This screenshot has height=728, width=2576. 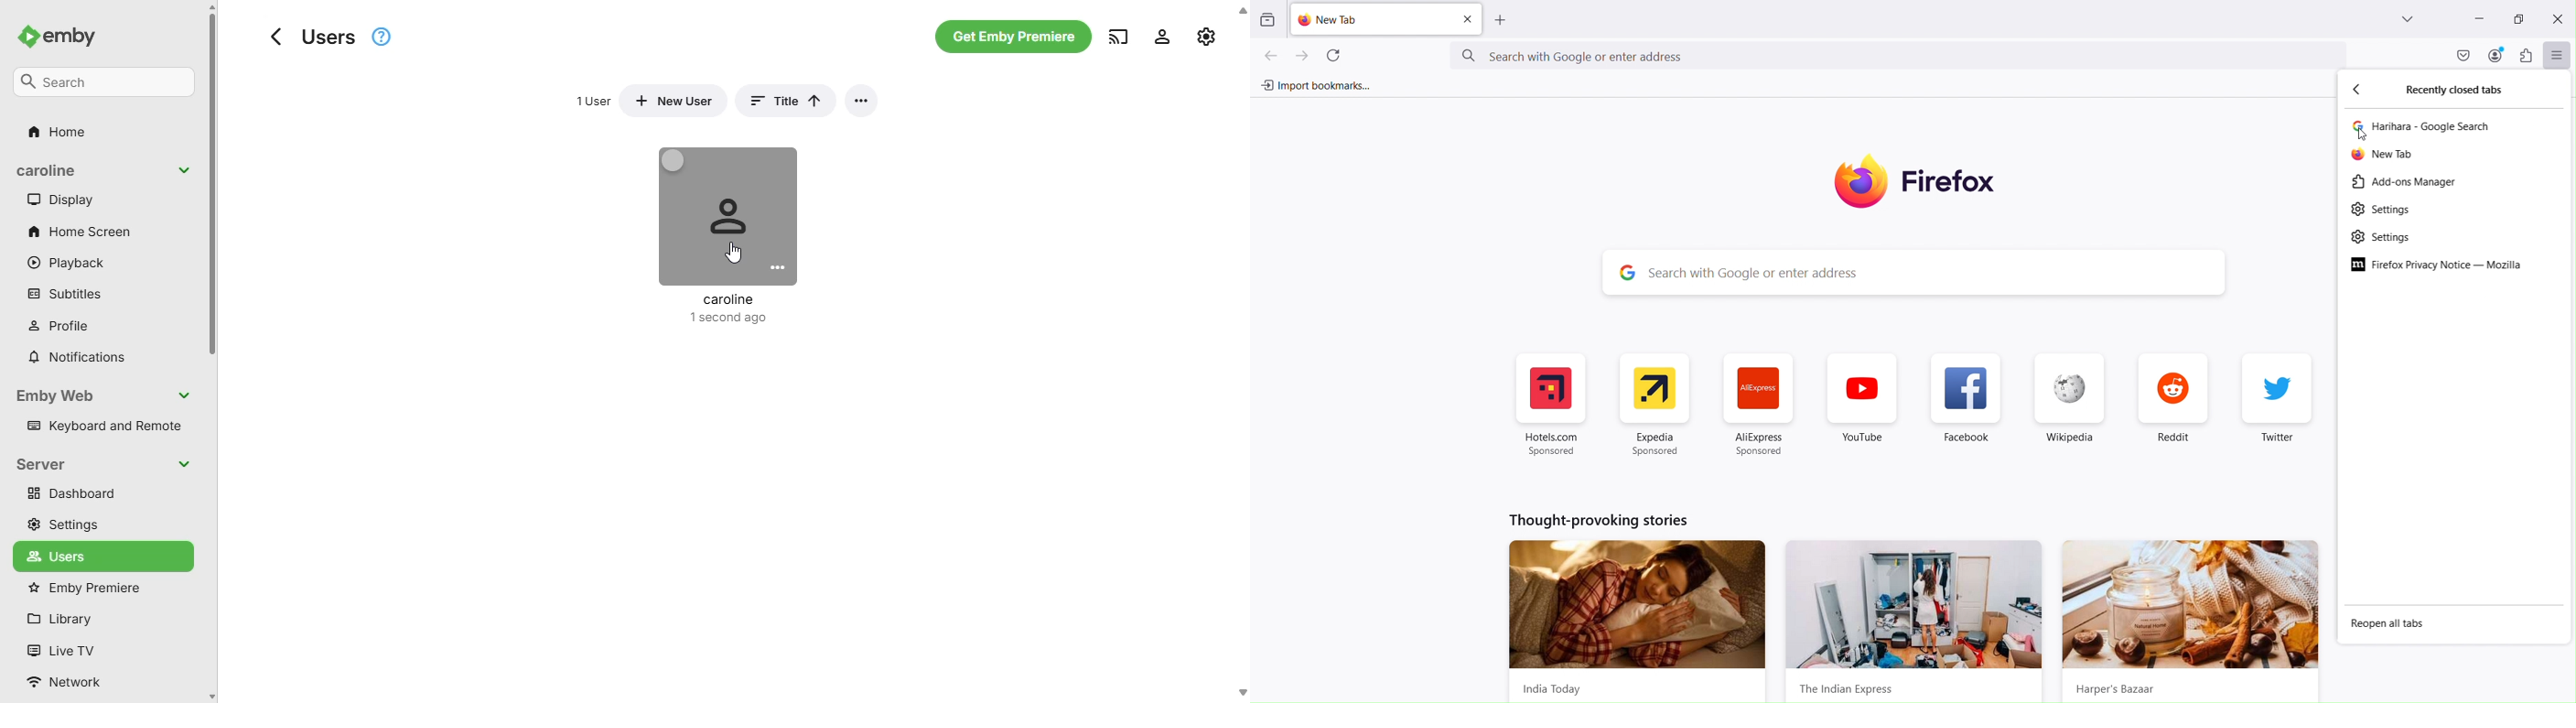 I want to click on settings, so click(x=1162, y=36).